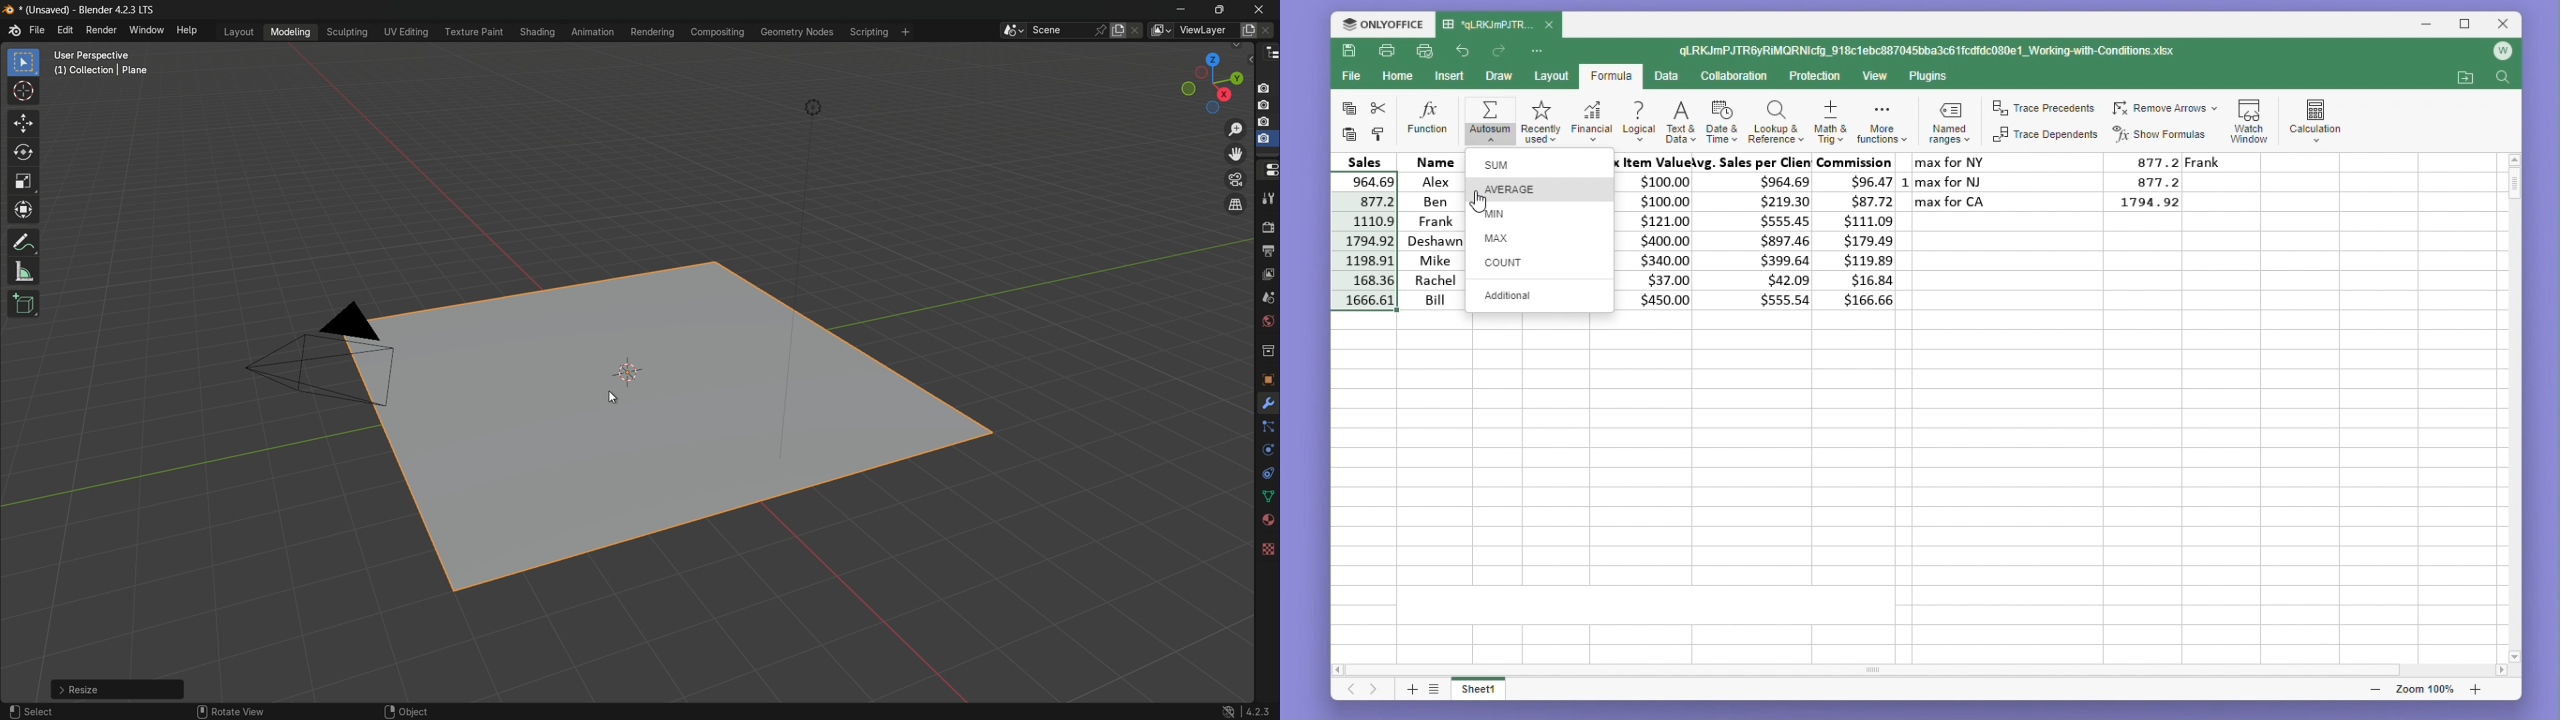 This screenshot has height=728, width=2576. Describe the element at coordinates (1269, 54) in the screenshot. I see `outliner` at that location.